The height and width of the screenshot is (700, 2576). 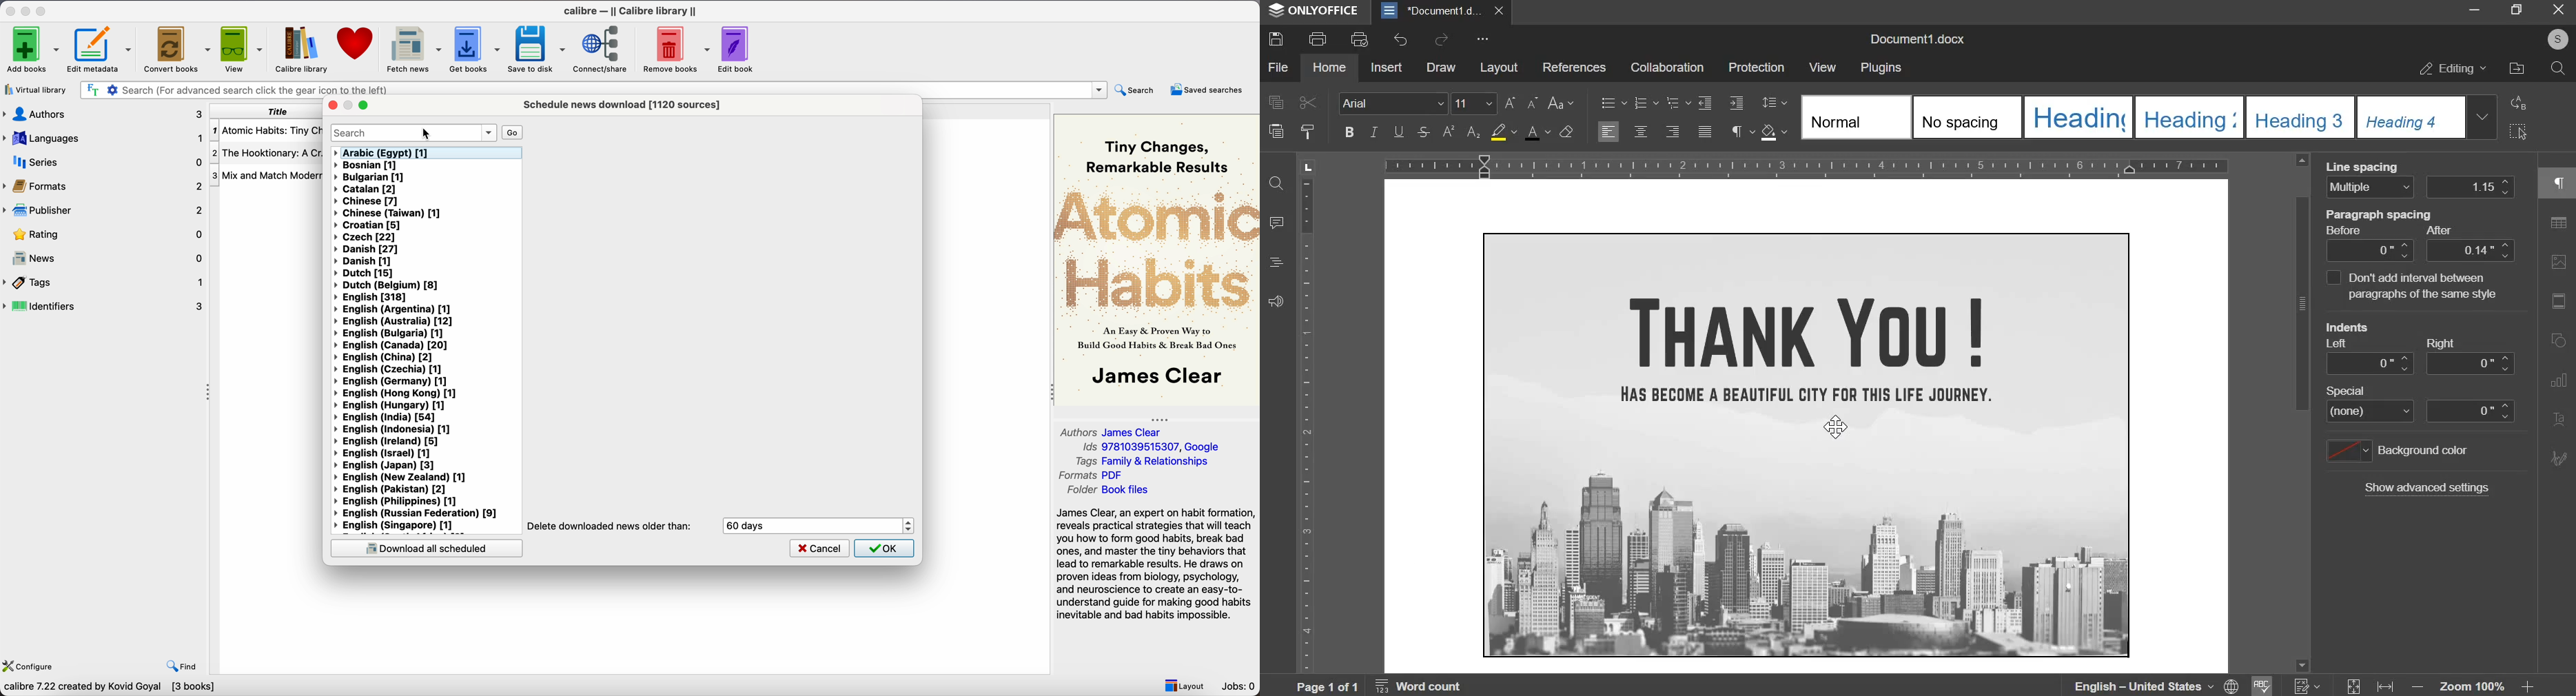 I want to click on incremental font size, so click(x=1512, y=103).